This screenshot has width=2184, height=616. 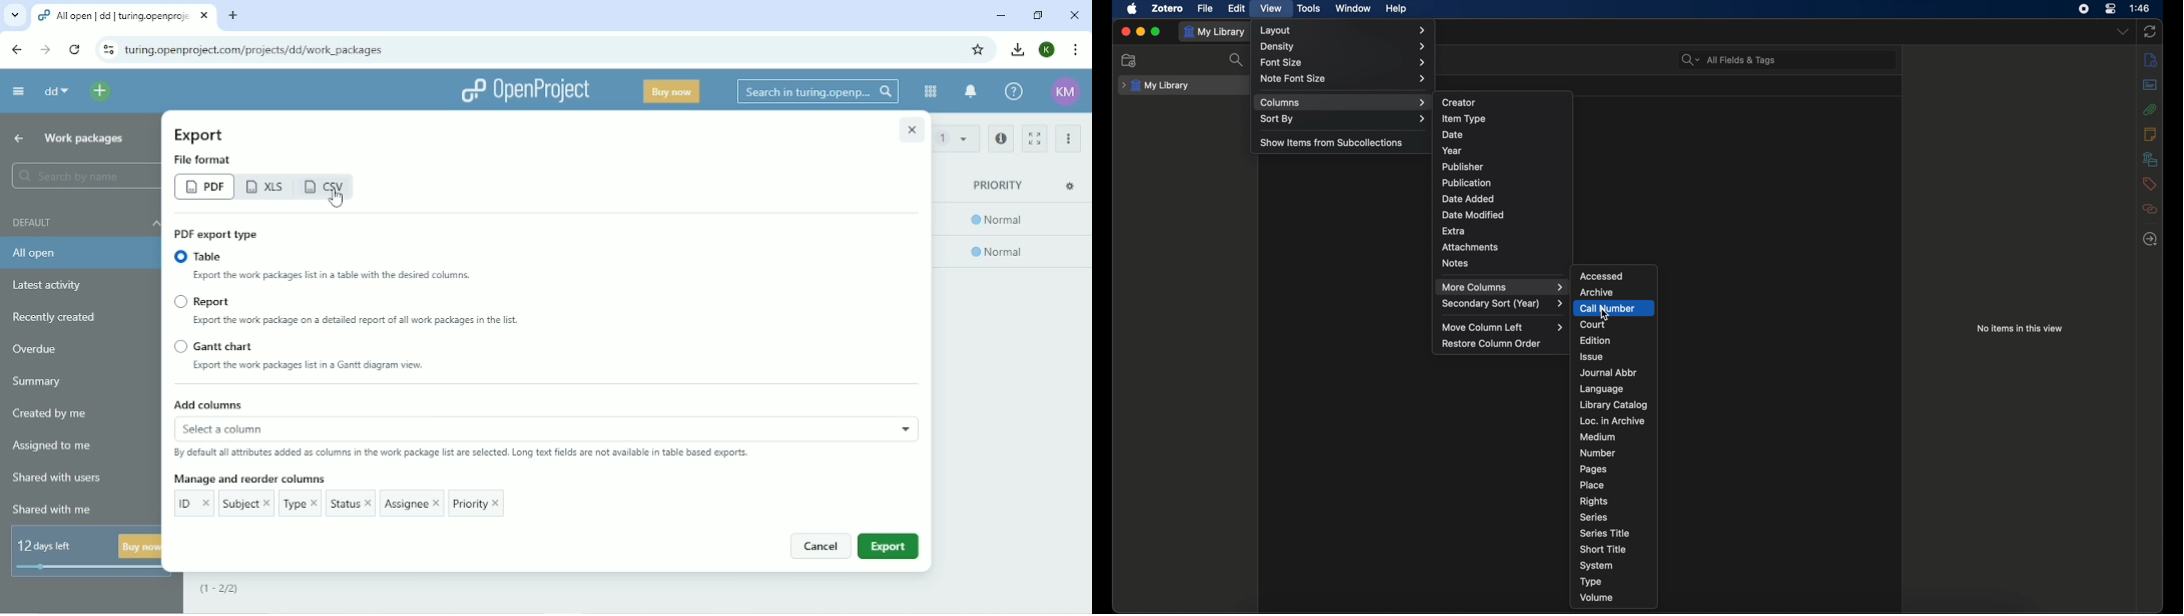 What do you see at coordinates (1343, 119) in the screenshot?
I see `sort by` at bounding box center [1343, 119].